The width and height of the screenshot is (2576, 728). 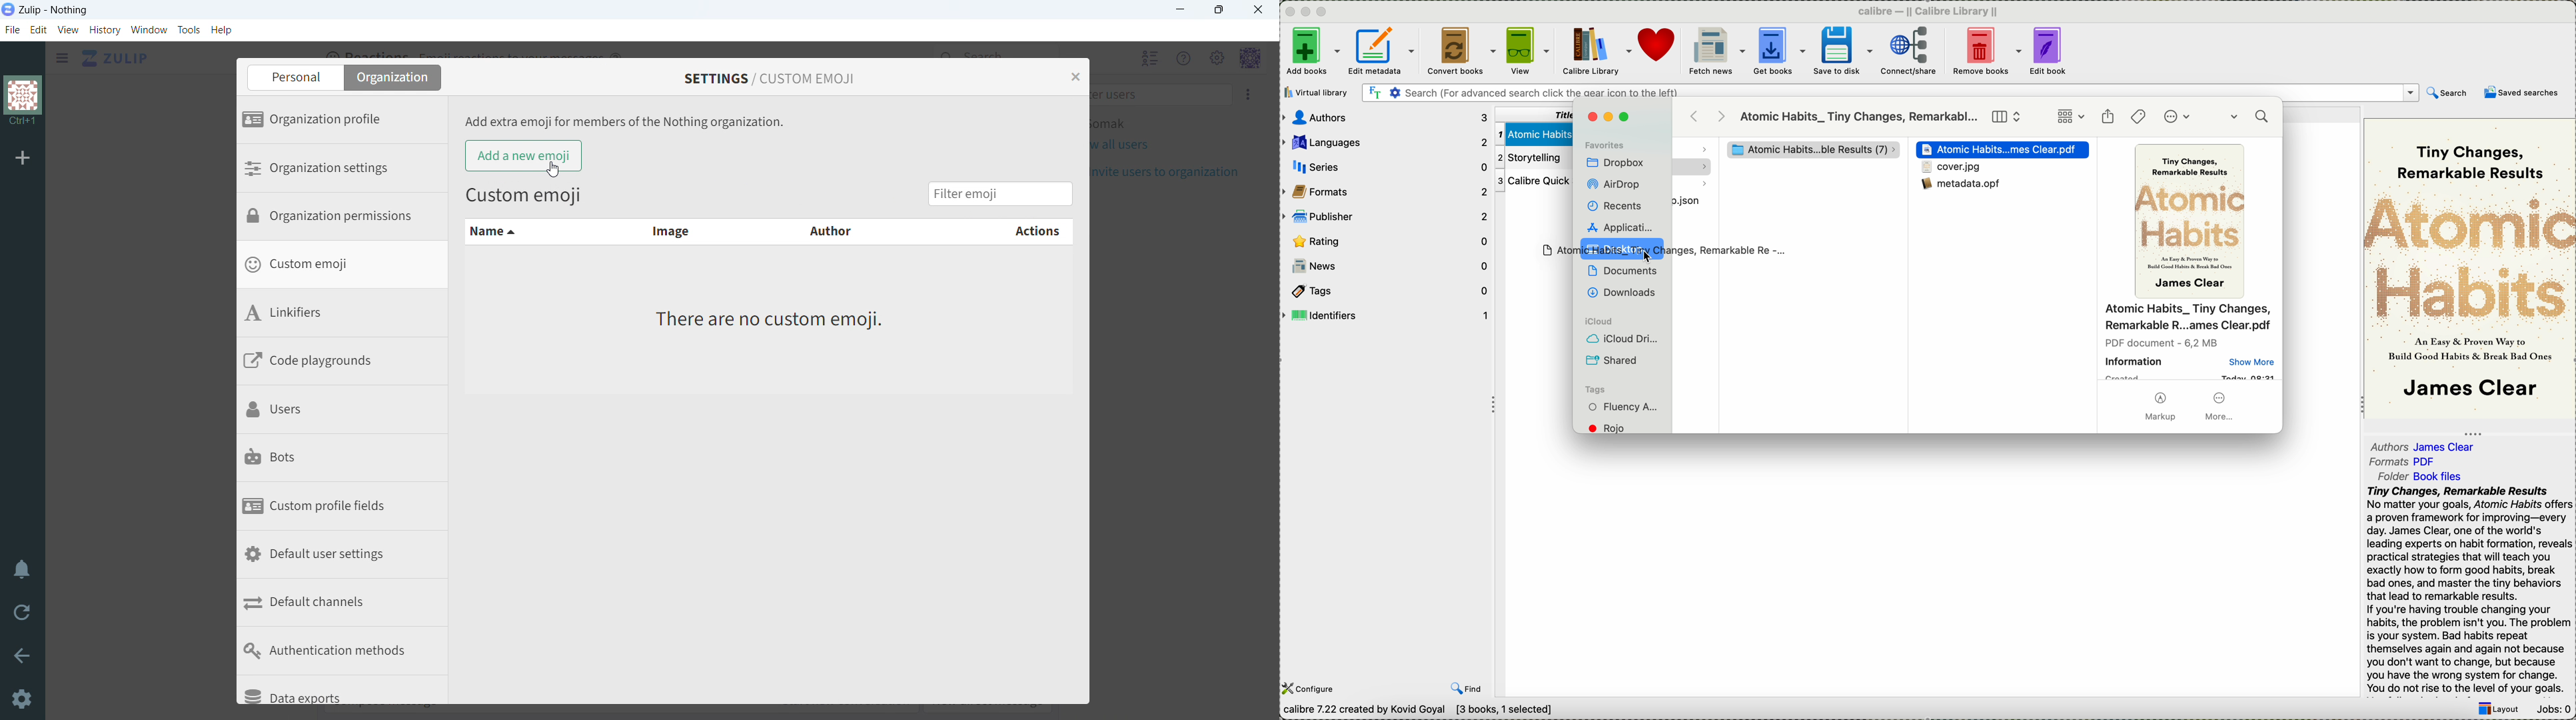 What do you see at coordinates (342, 556) in the screenshot?
I see `default user settings` at bounding box center [342, 556].